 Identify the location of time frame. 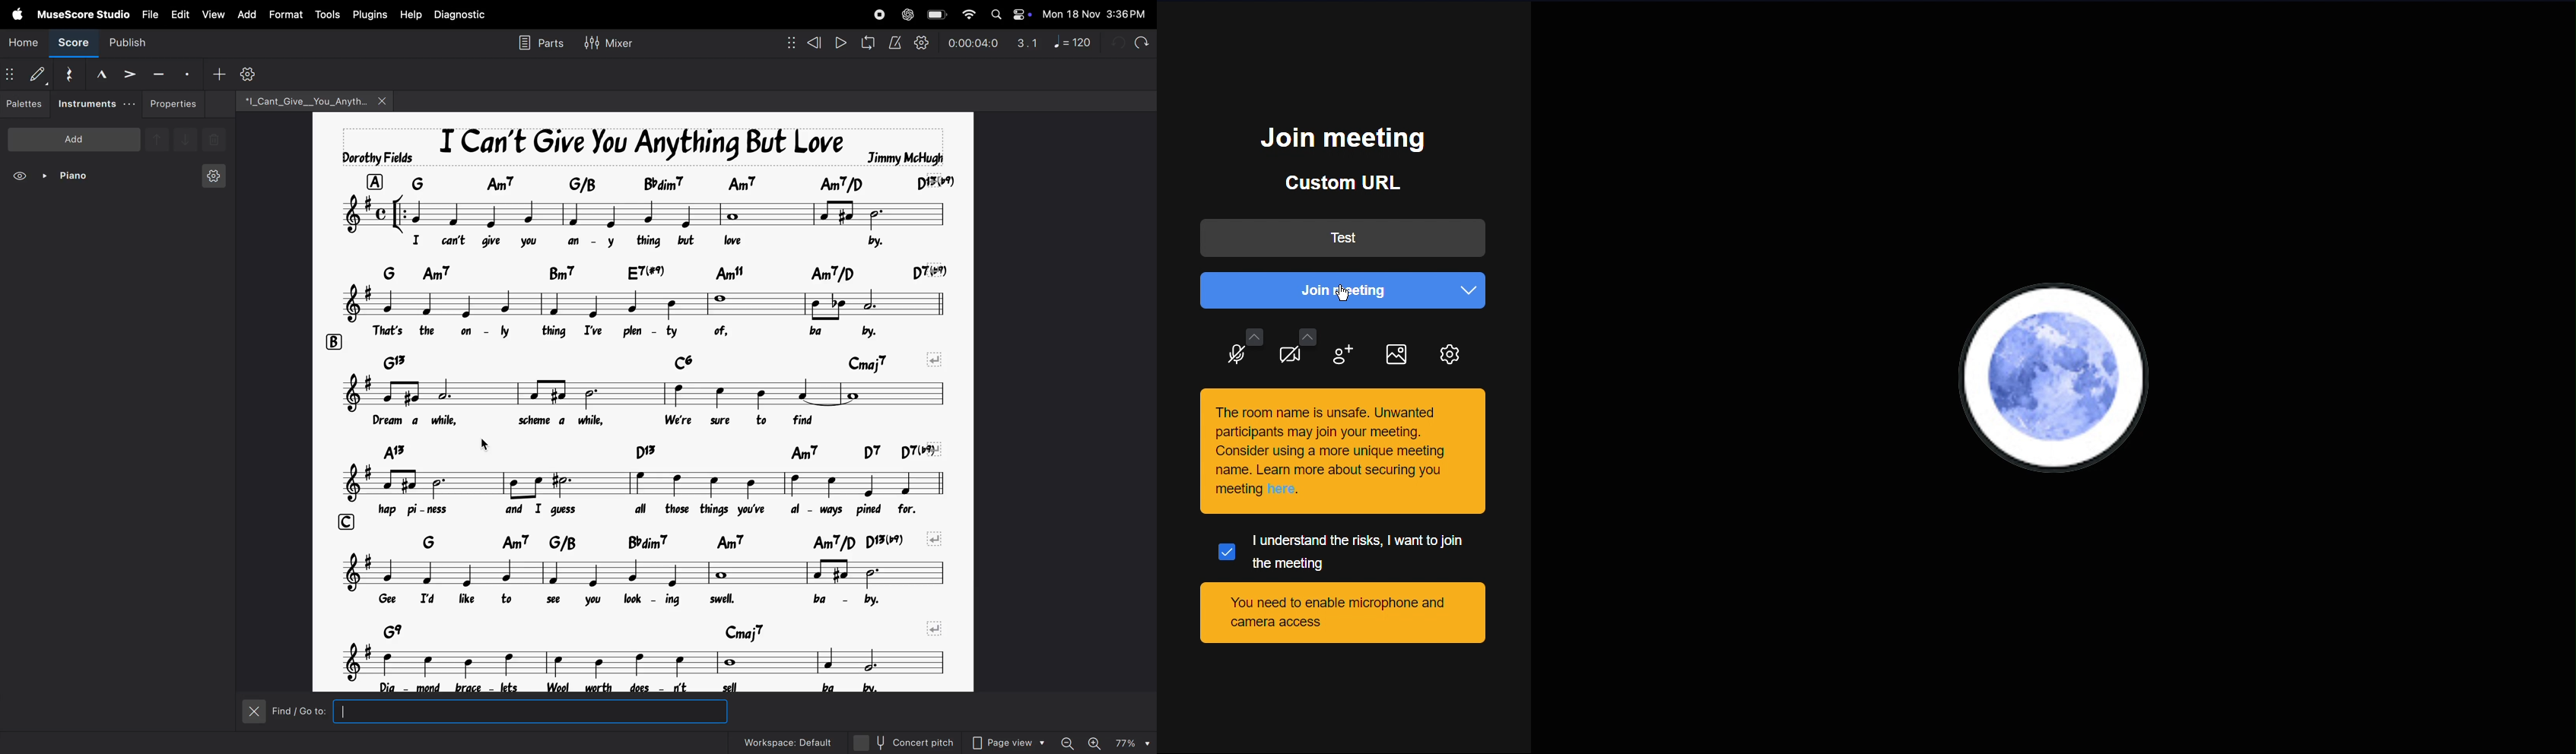
(969, 43).